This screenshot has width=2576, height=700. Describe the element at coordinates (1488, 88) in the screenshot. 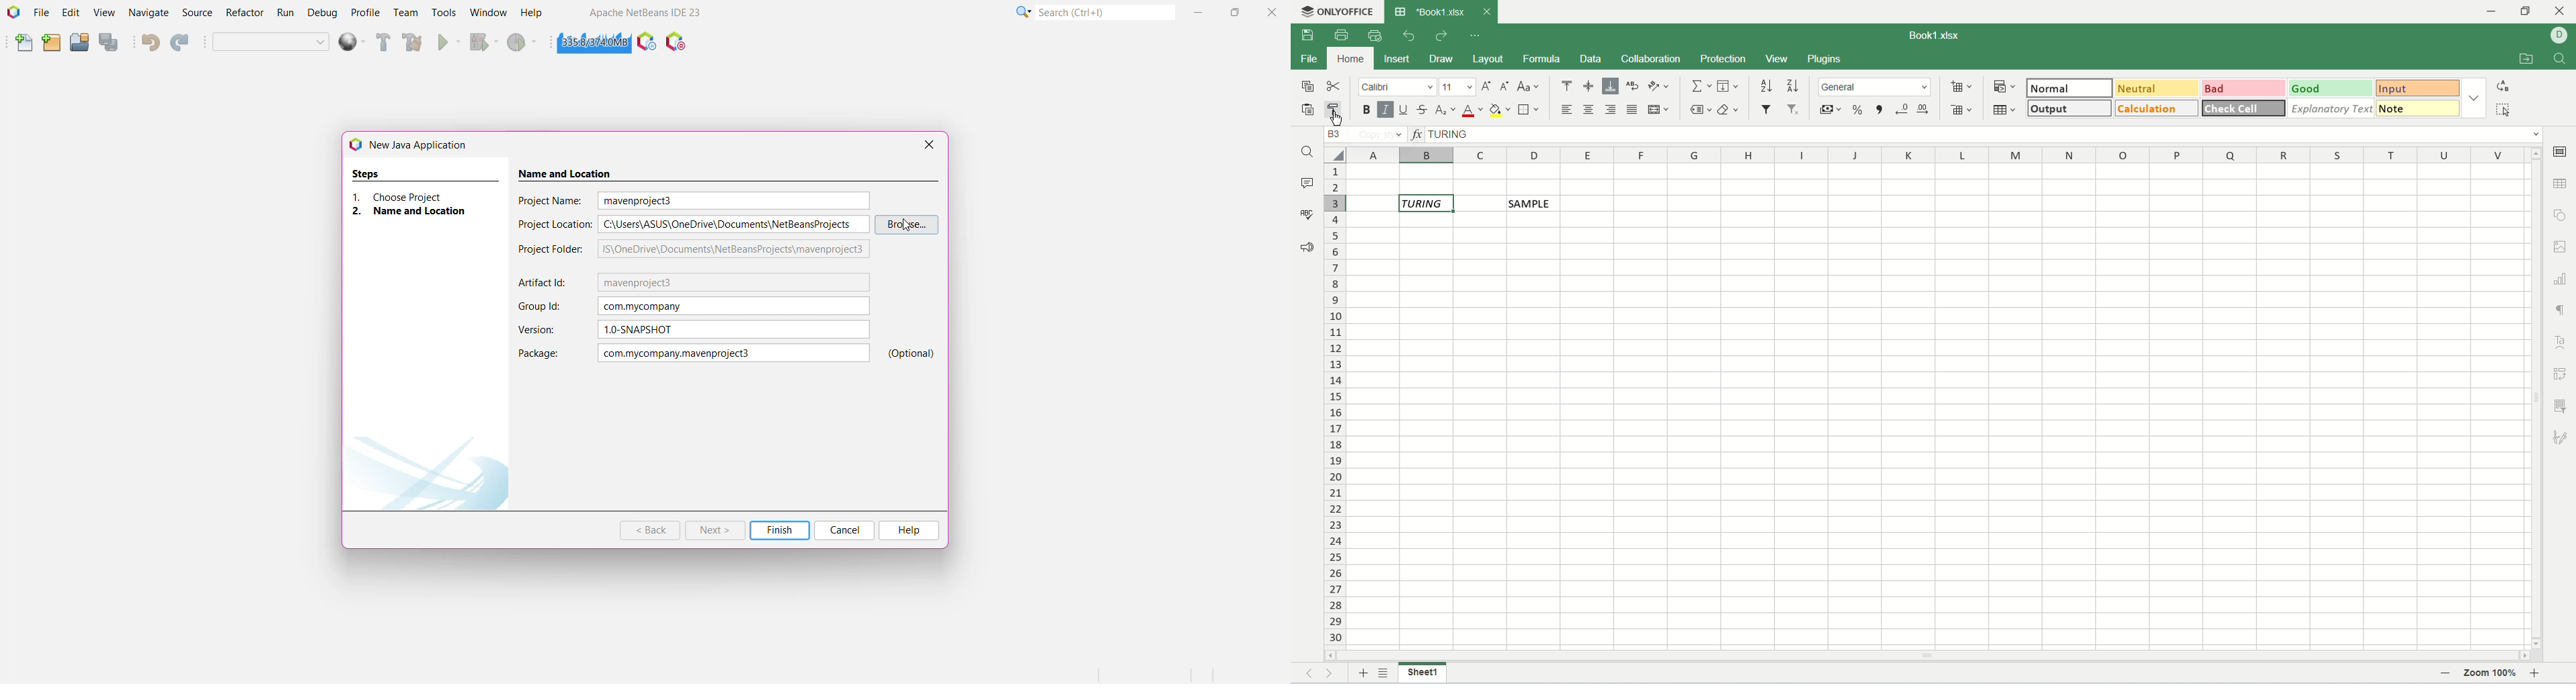

I see `increase font size` at that location.